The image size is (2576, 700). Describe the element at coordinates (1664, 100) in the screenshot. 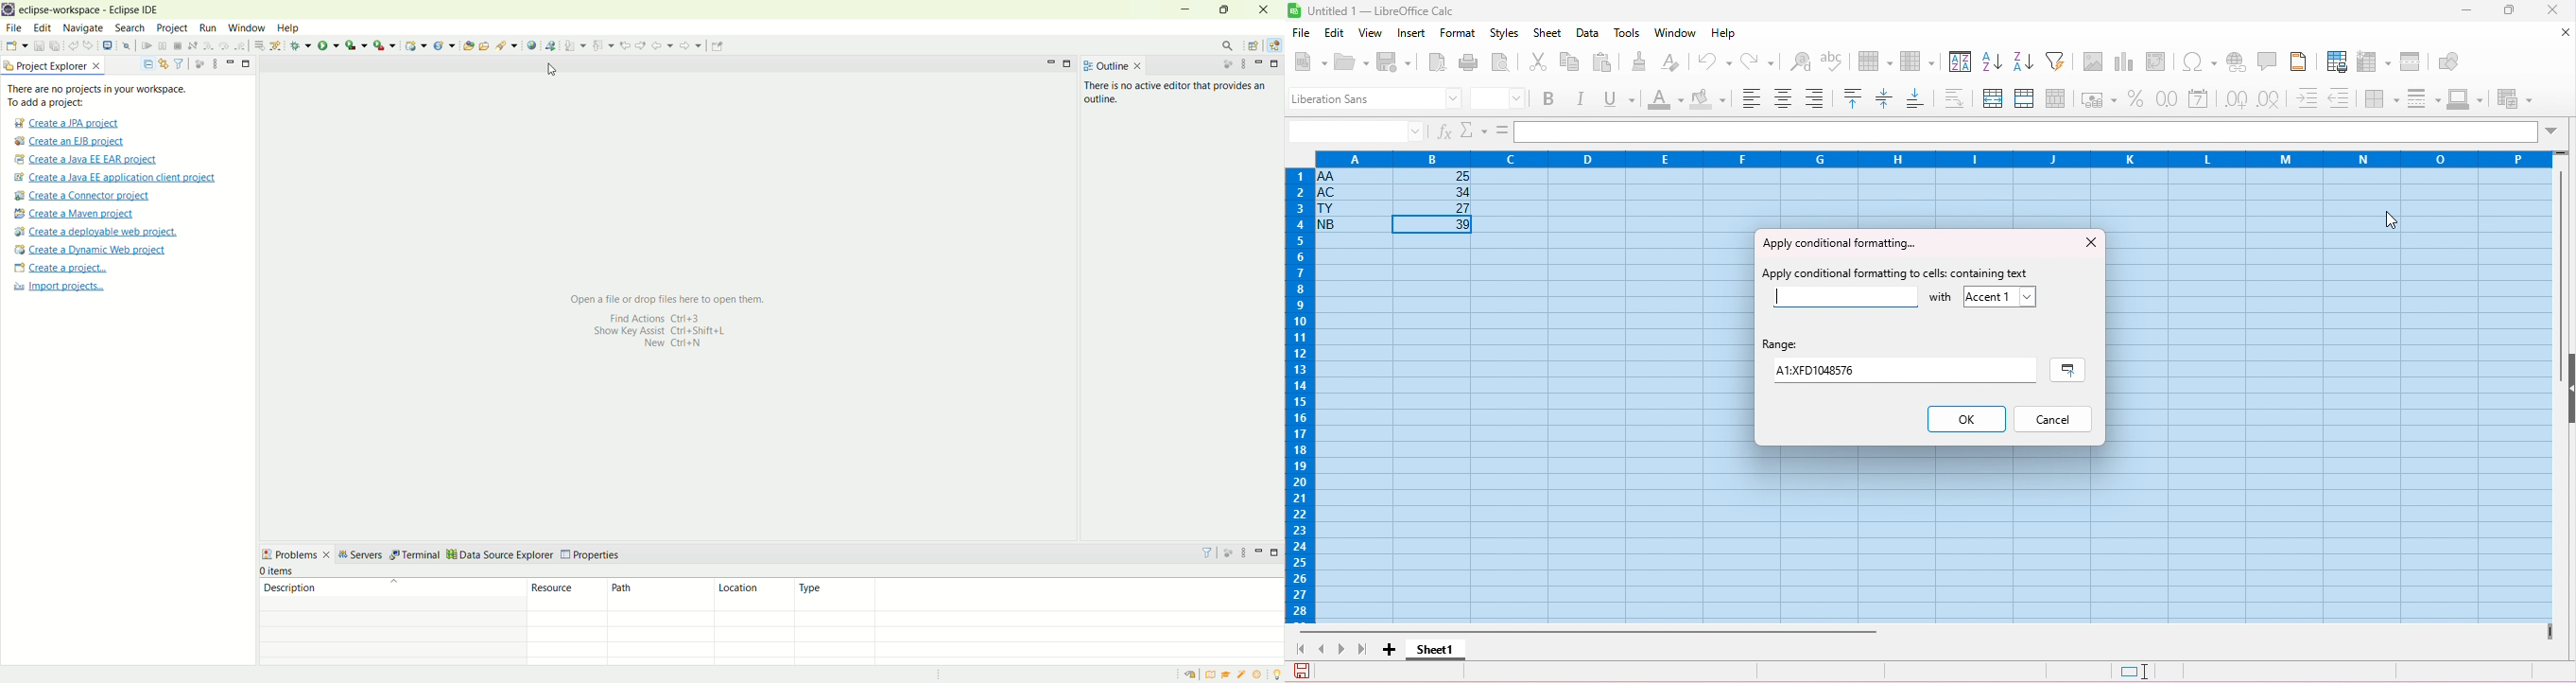

I see `font color` at that location.